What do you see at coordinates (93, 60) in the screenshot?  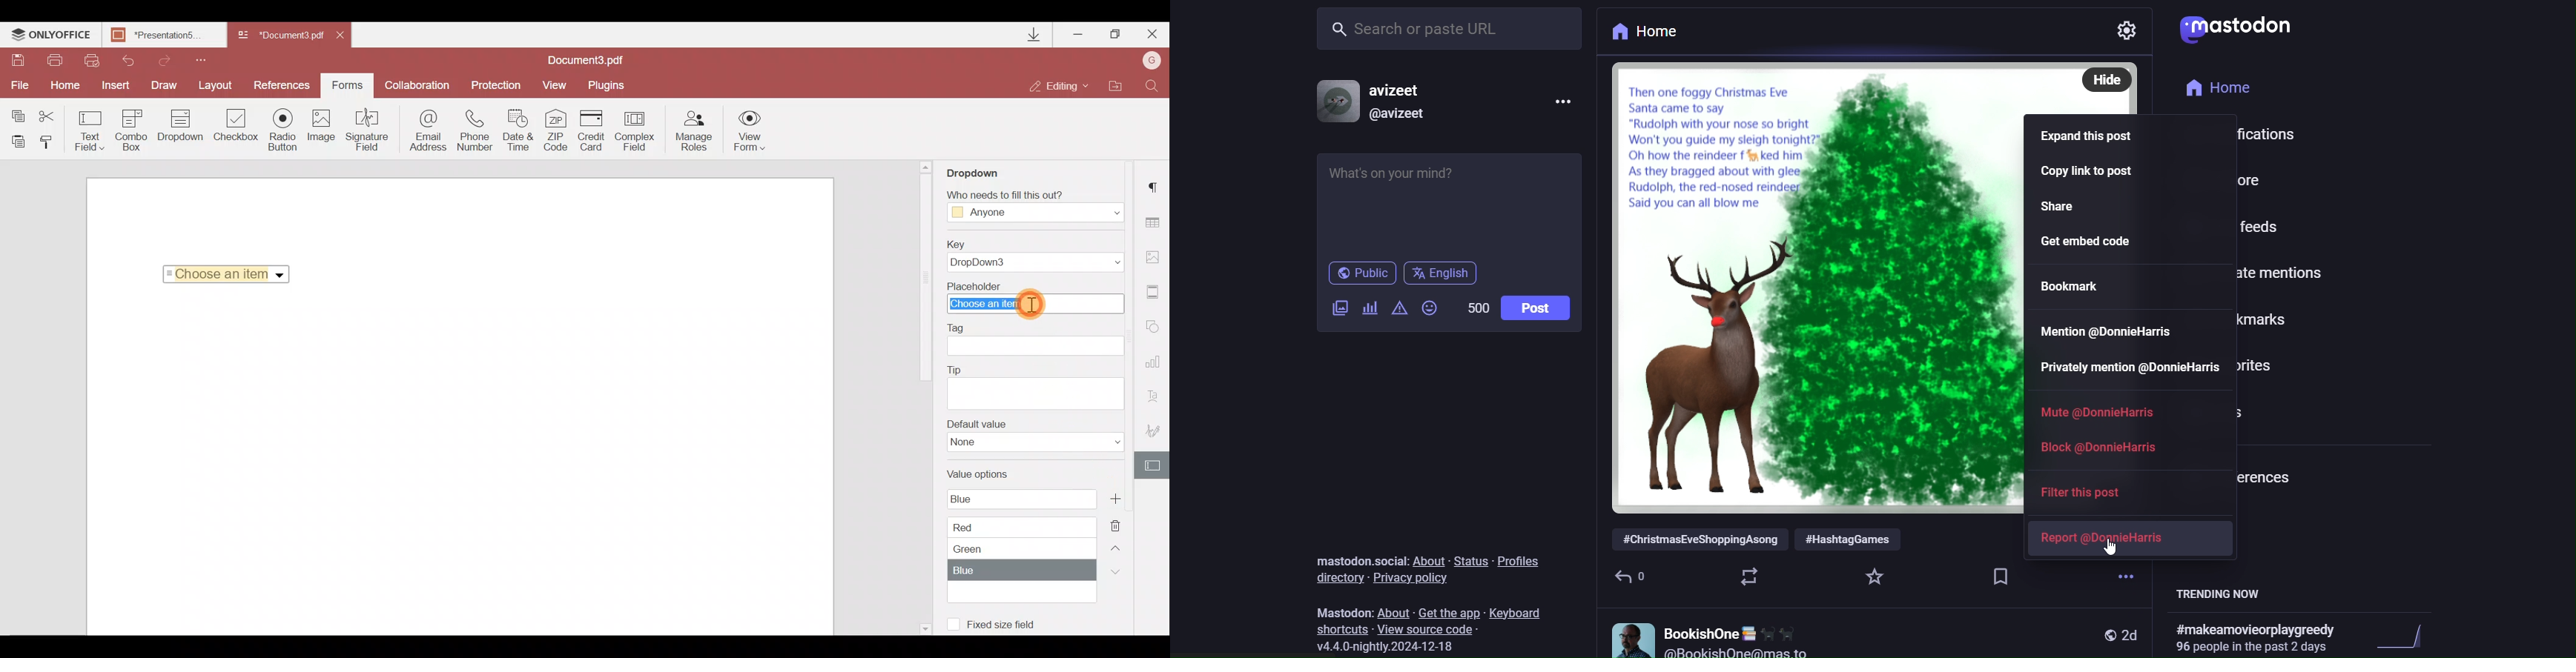 I see `Quick print` at bounding box center [93, 60].